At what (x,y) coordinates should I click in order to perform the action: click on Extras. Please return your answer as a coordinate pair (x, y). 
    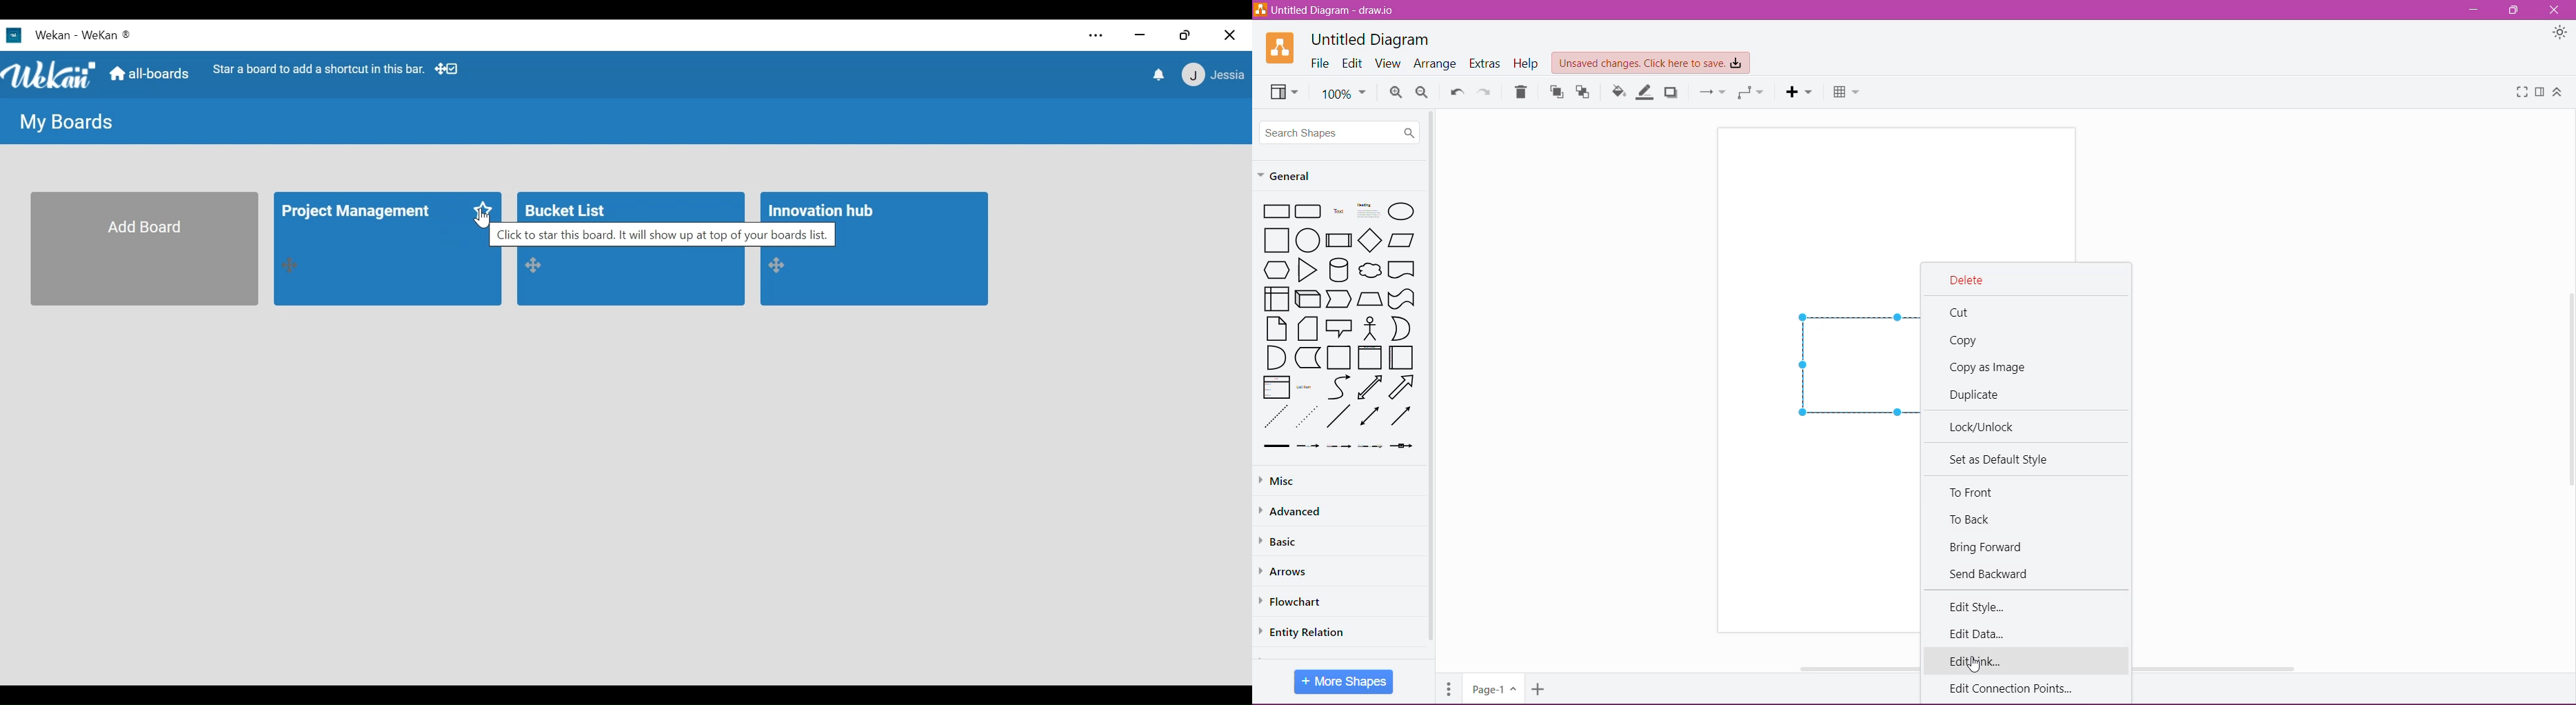
    Looking at the image, I should click on (1485, 63).